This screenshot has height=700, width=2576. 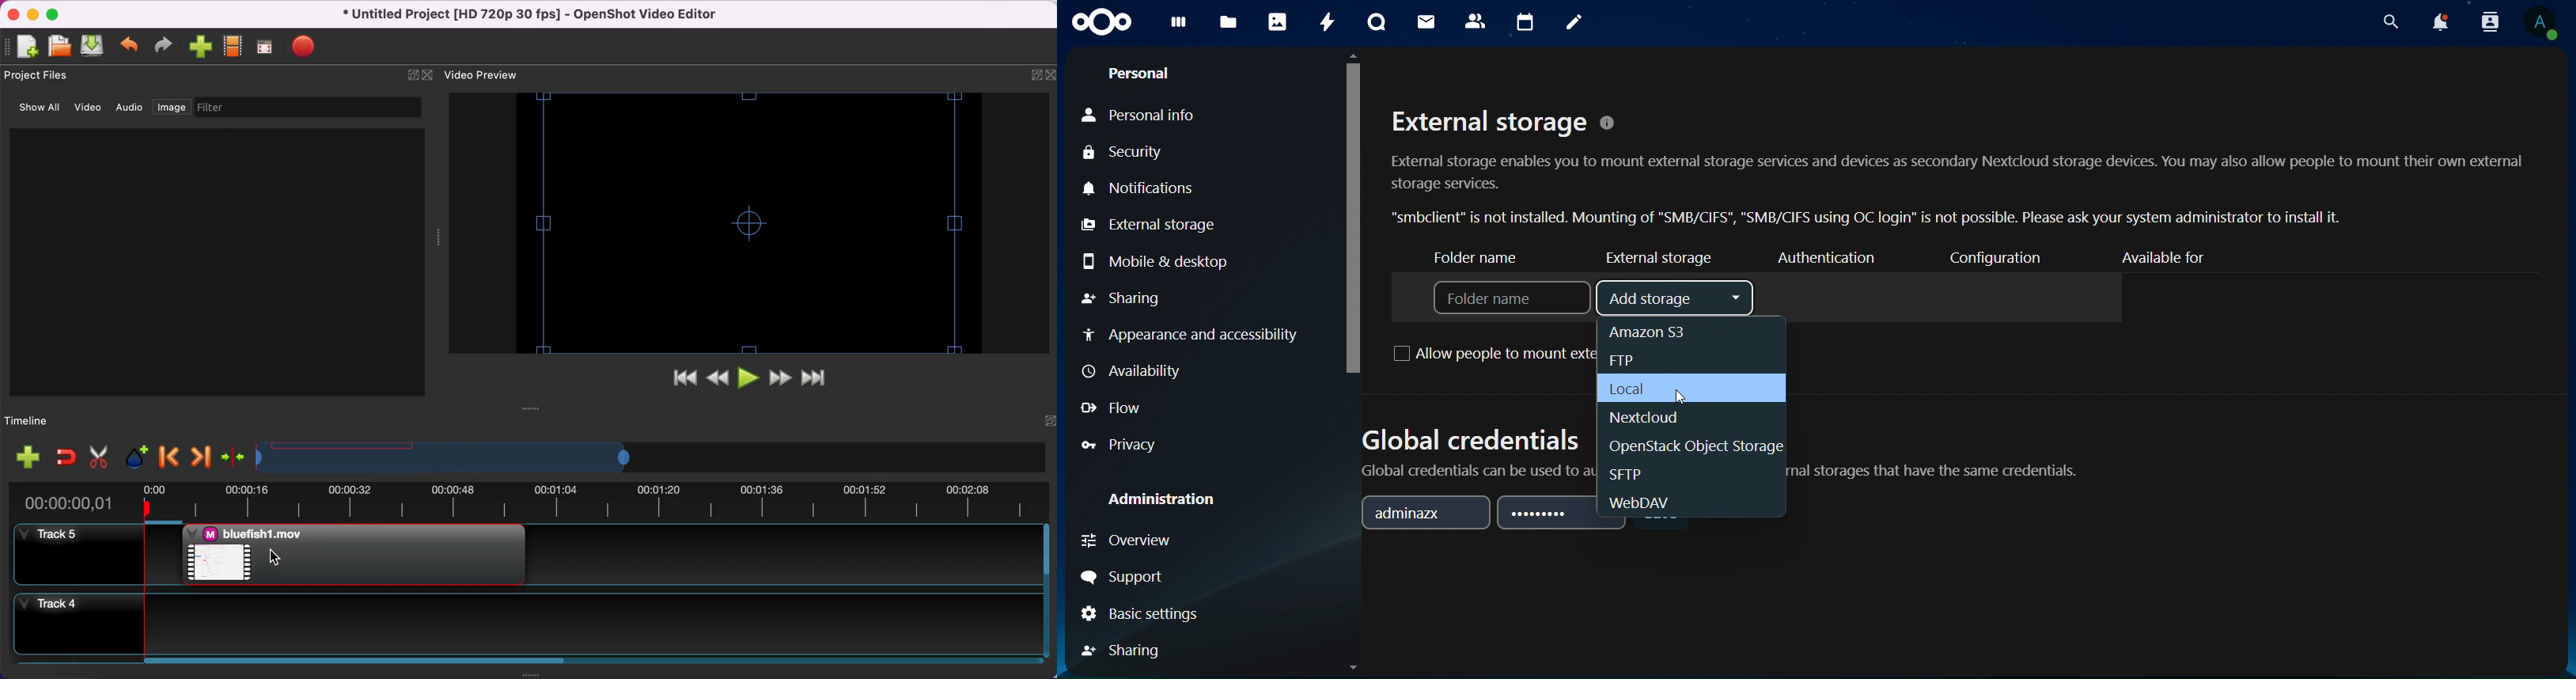 What do you see at coordinates (1697, 444) in the screenshot?
I see `openstack object storage` at bounding box center [1697, 444].